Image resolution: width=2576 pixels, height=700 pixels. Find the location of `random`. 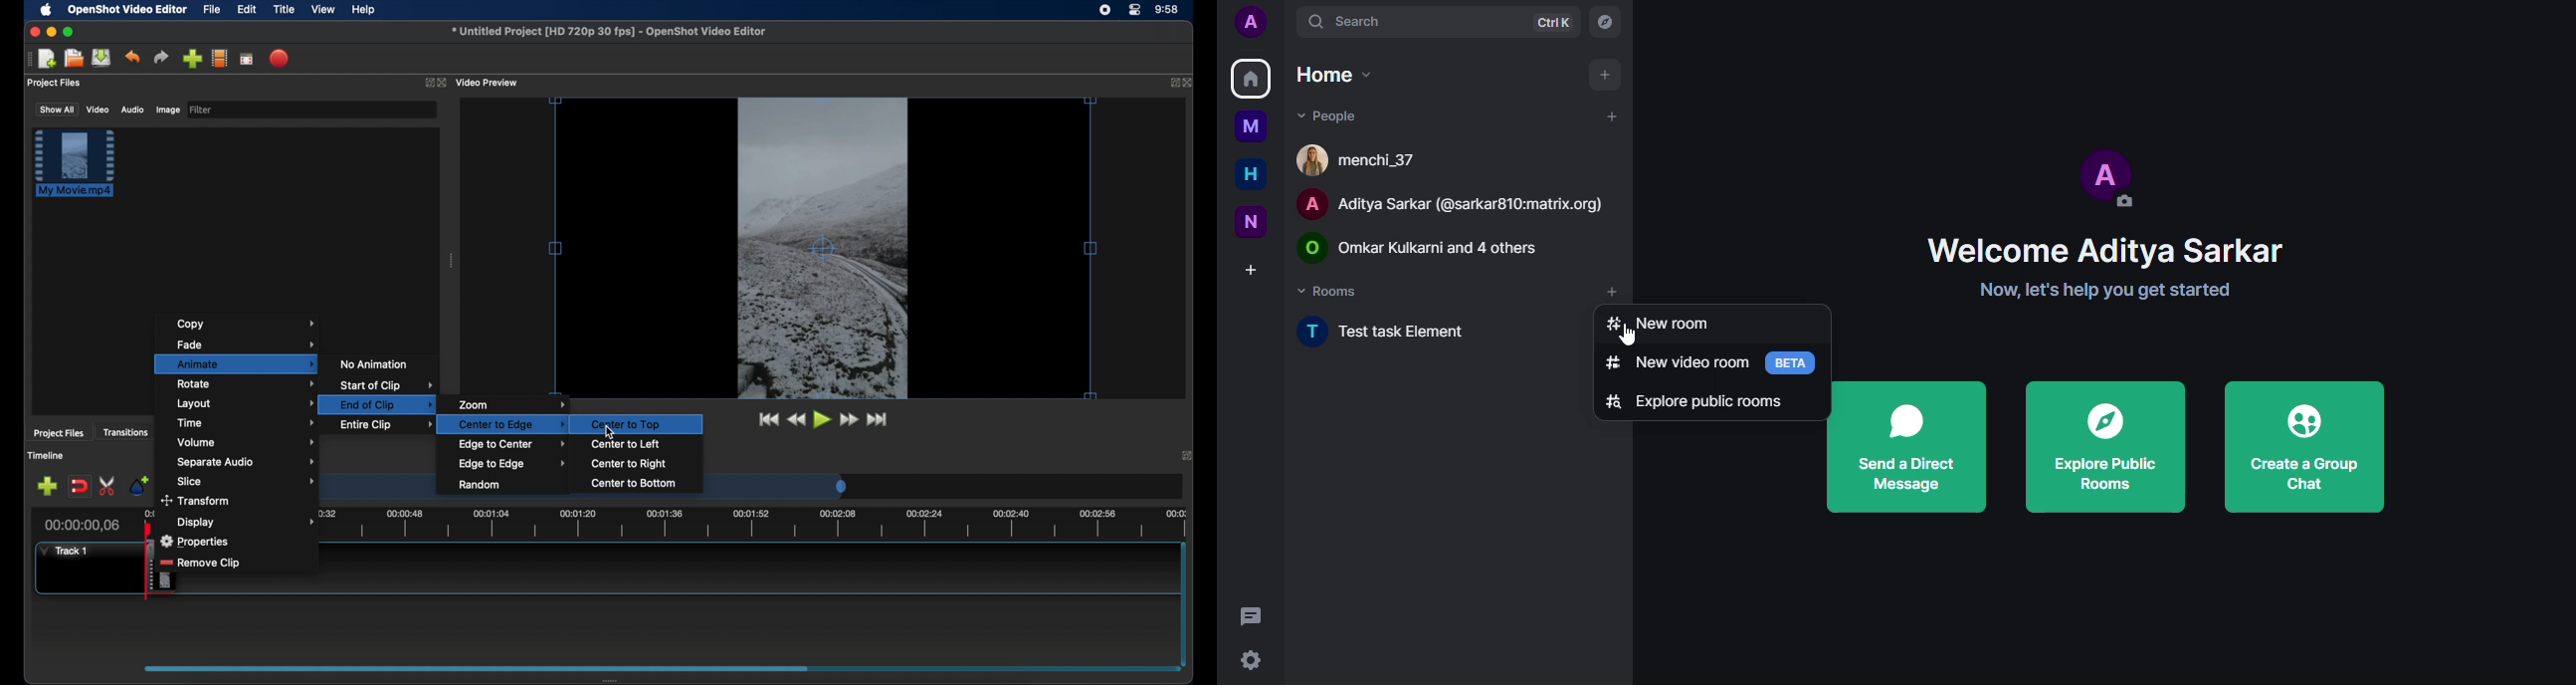

random is located at coordinates (480, 485).